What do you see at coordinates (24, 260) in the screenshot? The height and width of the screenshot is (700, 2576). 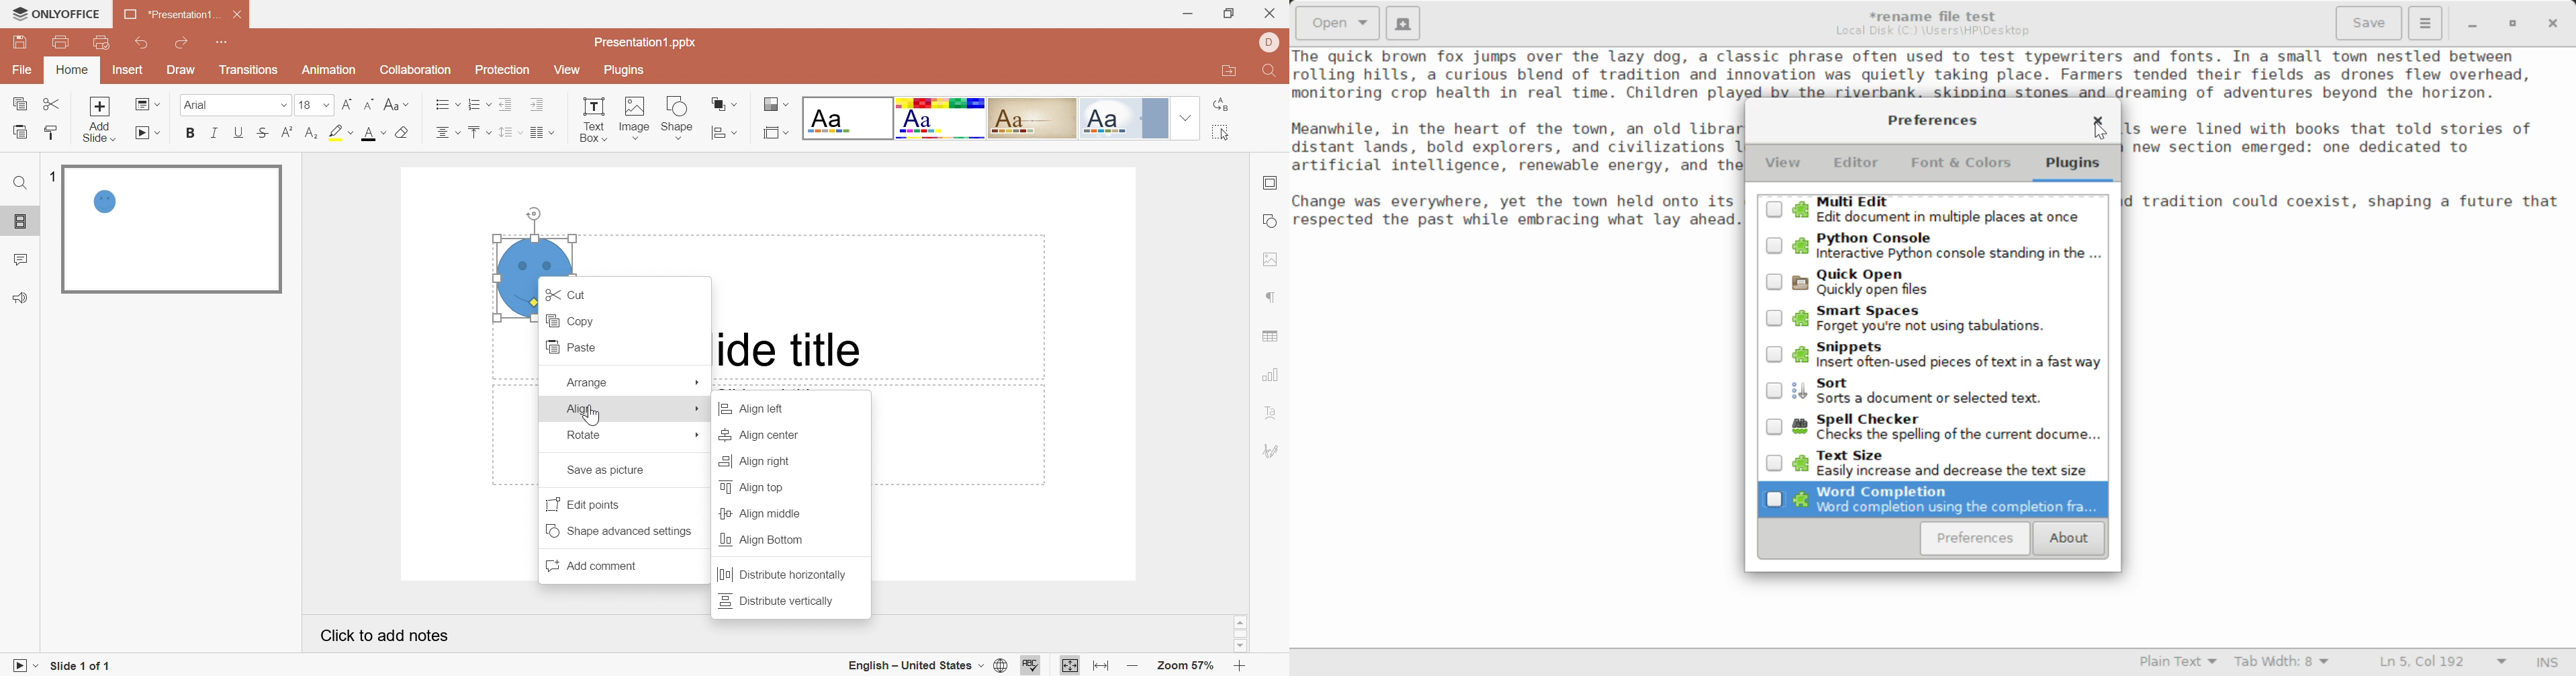 I see `Comments` at bounding box center [24, 260].